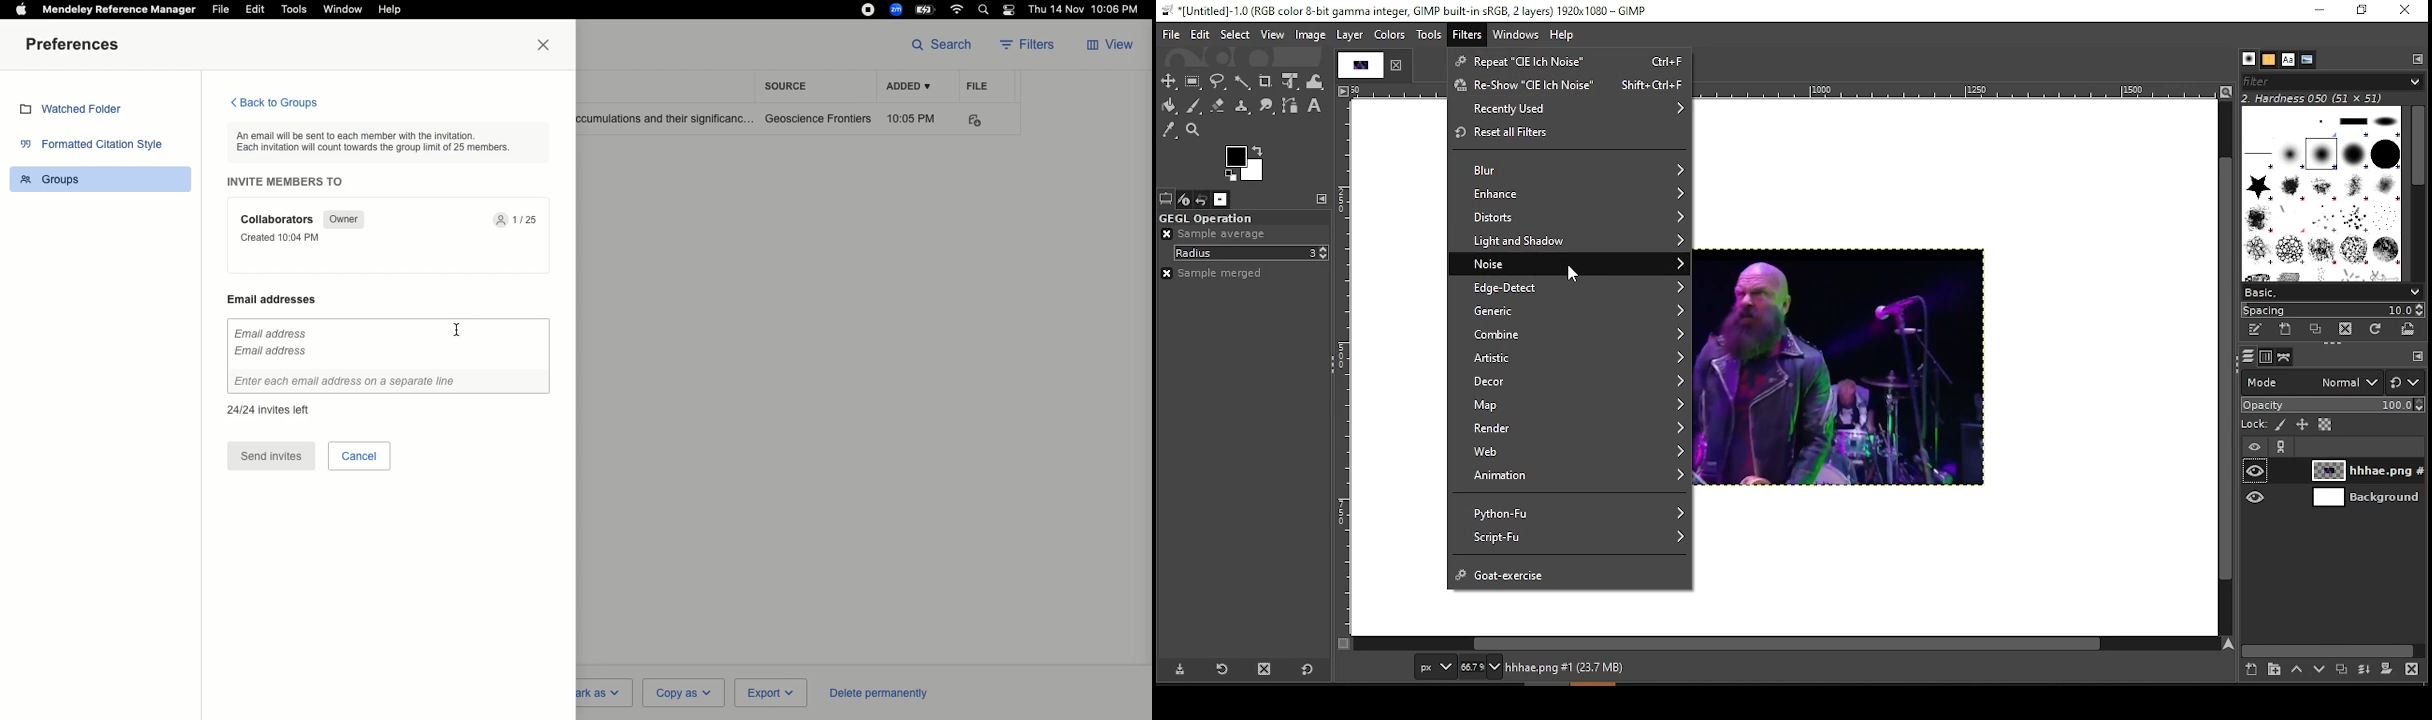  Describe the element at coordinates (294, 10) in the screenshot. I see `Tools` at that location.